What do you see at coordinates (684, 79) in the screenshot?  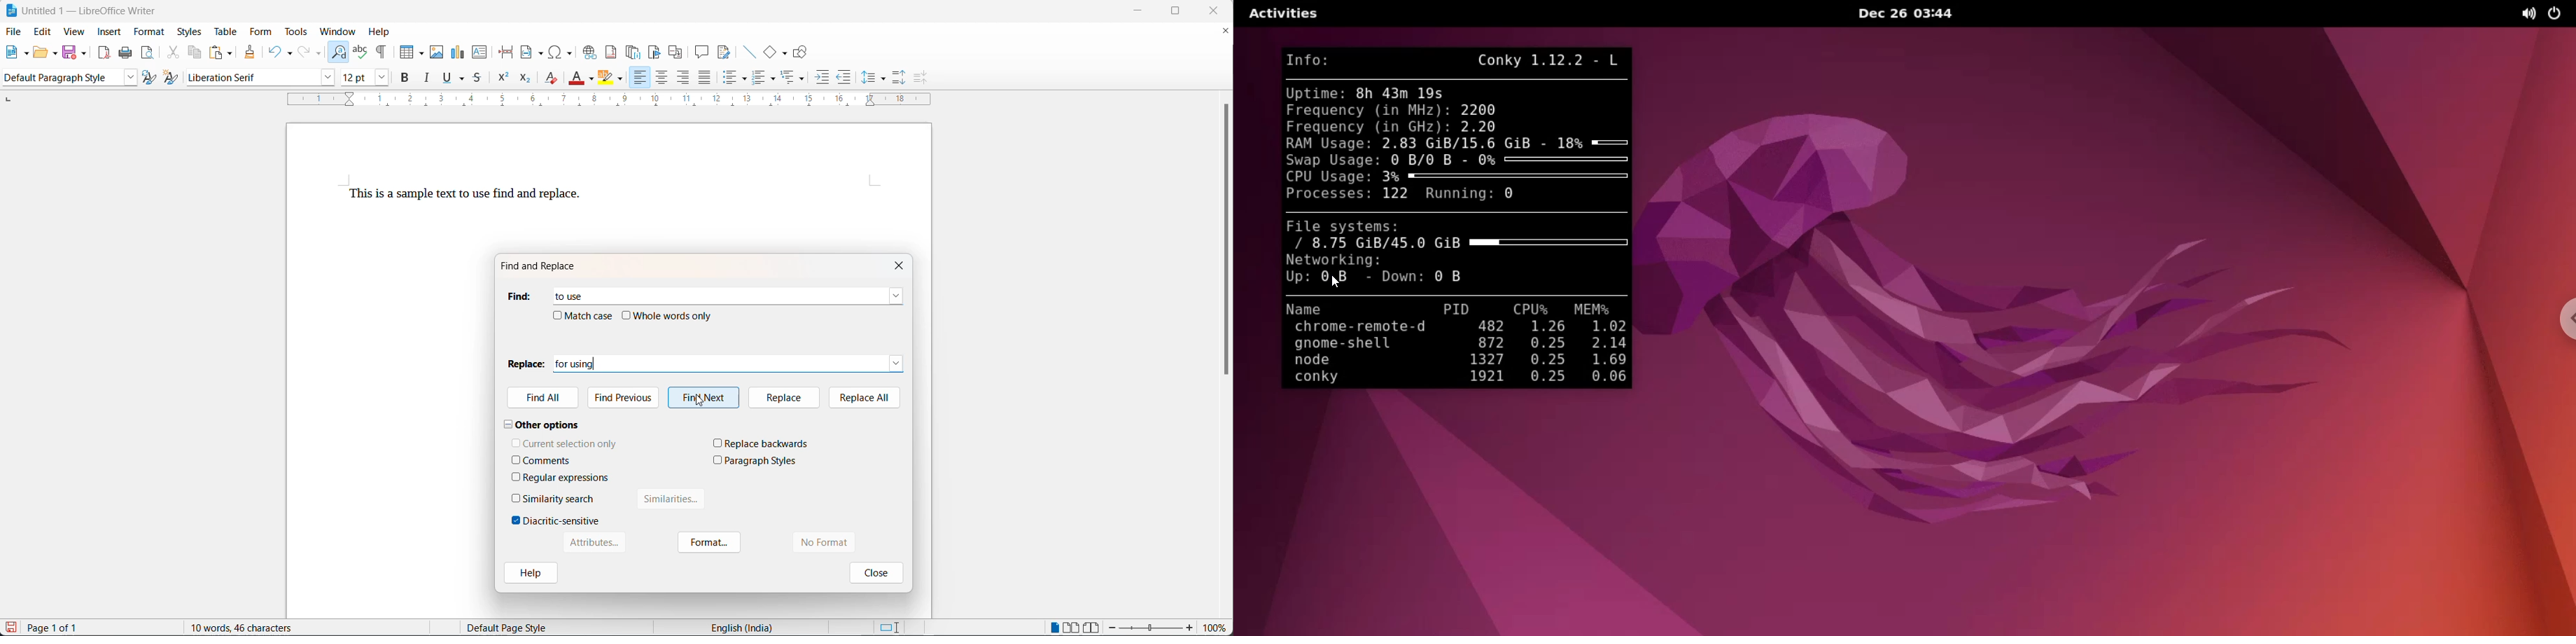 I see `text align left` at bounding box center [684, 79].